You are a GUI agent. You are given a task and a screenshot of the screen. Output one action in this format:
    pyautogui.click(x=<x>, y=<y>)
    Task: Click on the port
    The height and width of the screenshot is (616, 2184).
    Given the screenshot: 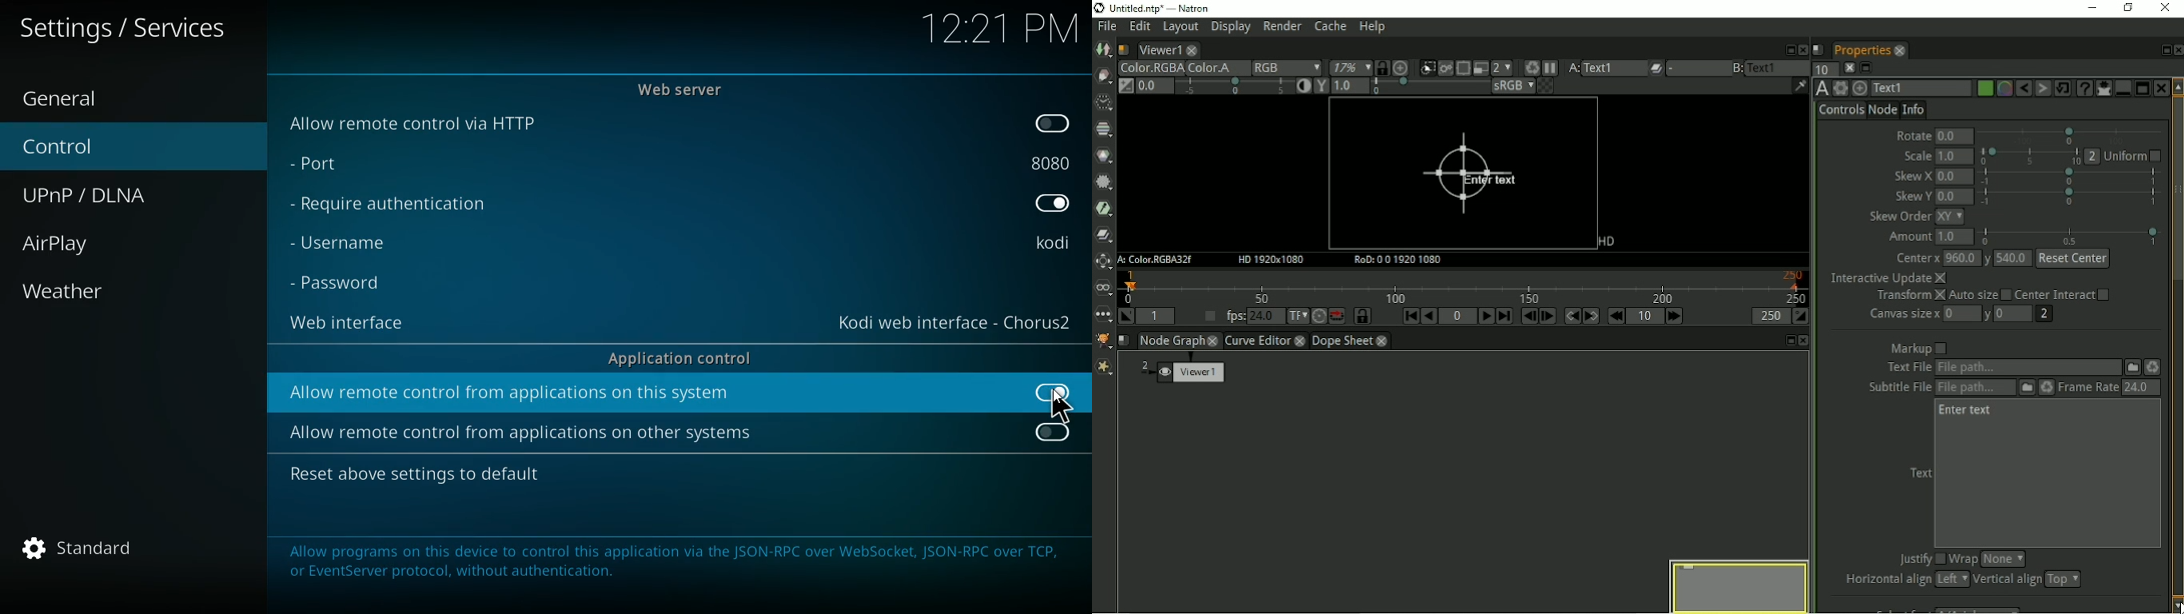 What is the action you would take?
    pyautogui.click(x=1053, y=165)
    